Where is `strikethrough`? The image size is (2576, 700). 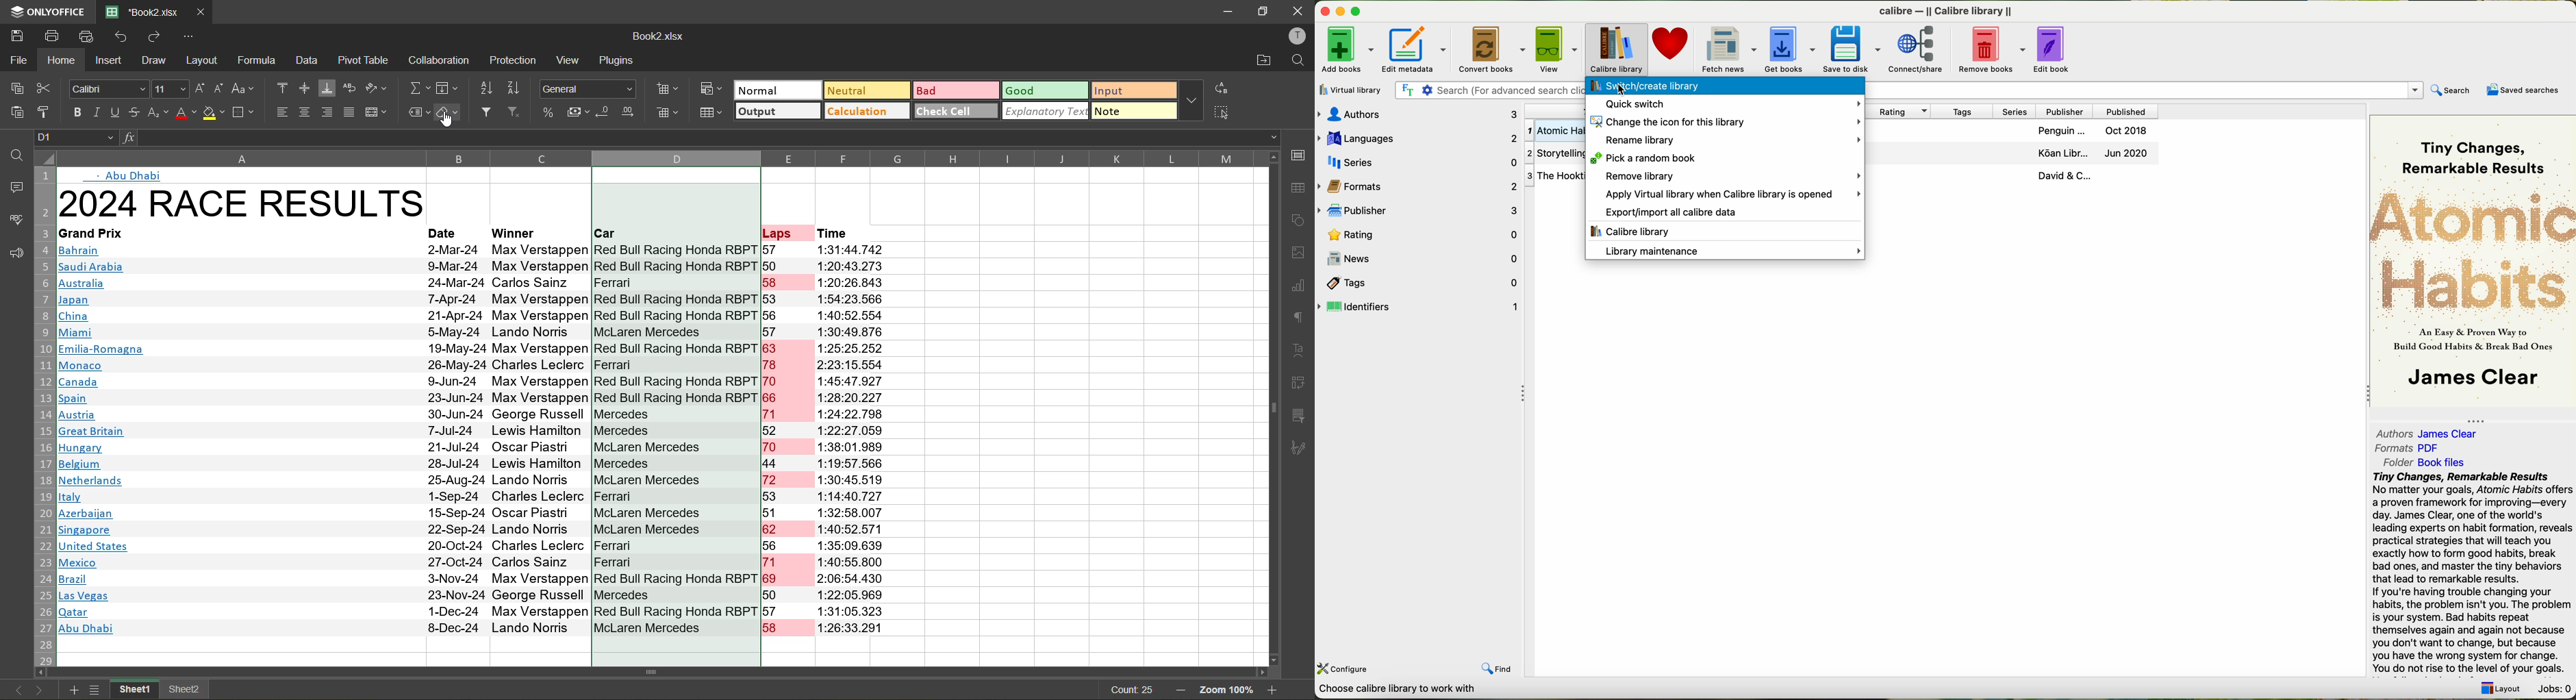 strikethrough is located at coordinates (136, 112).